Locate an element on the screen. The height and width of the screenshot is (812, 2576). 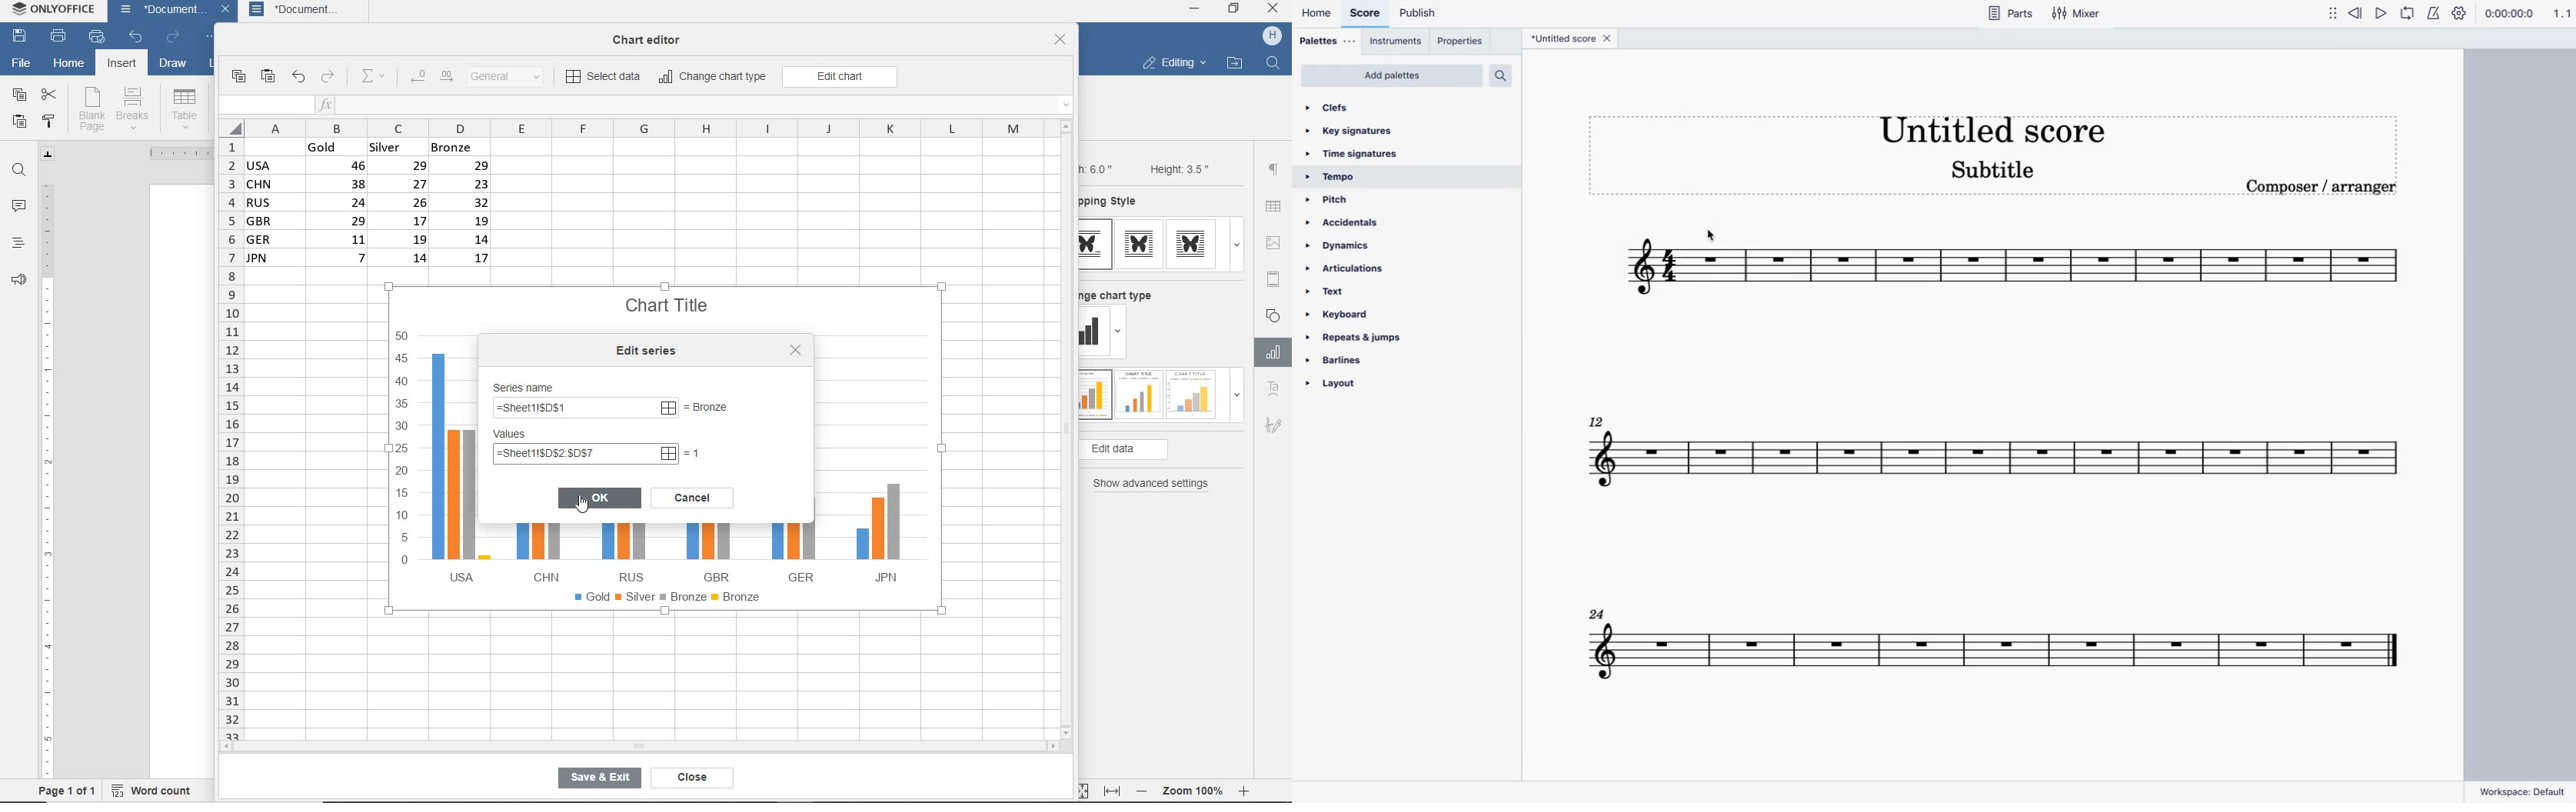
zoom 100% is located at coordinates (1196, 788).